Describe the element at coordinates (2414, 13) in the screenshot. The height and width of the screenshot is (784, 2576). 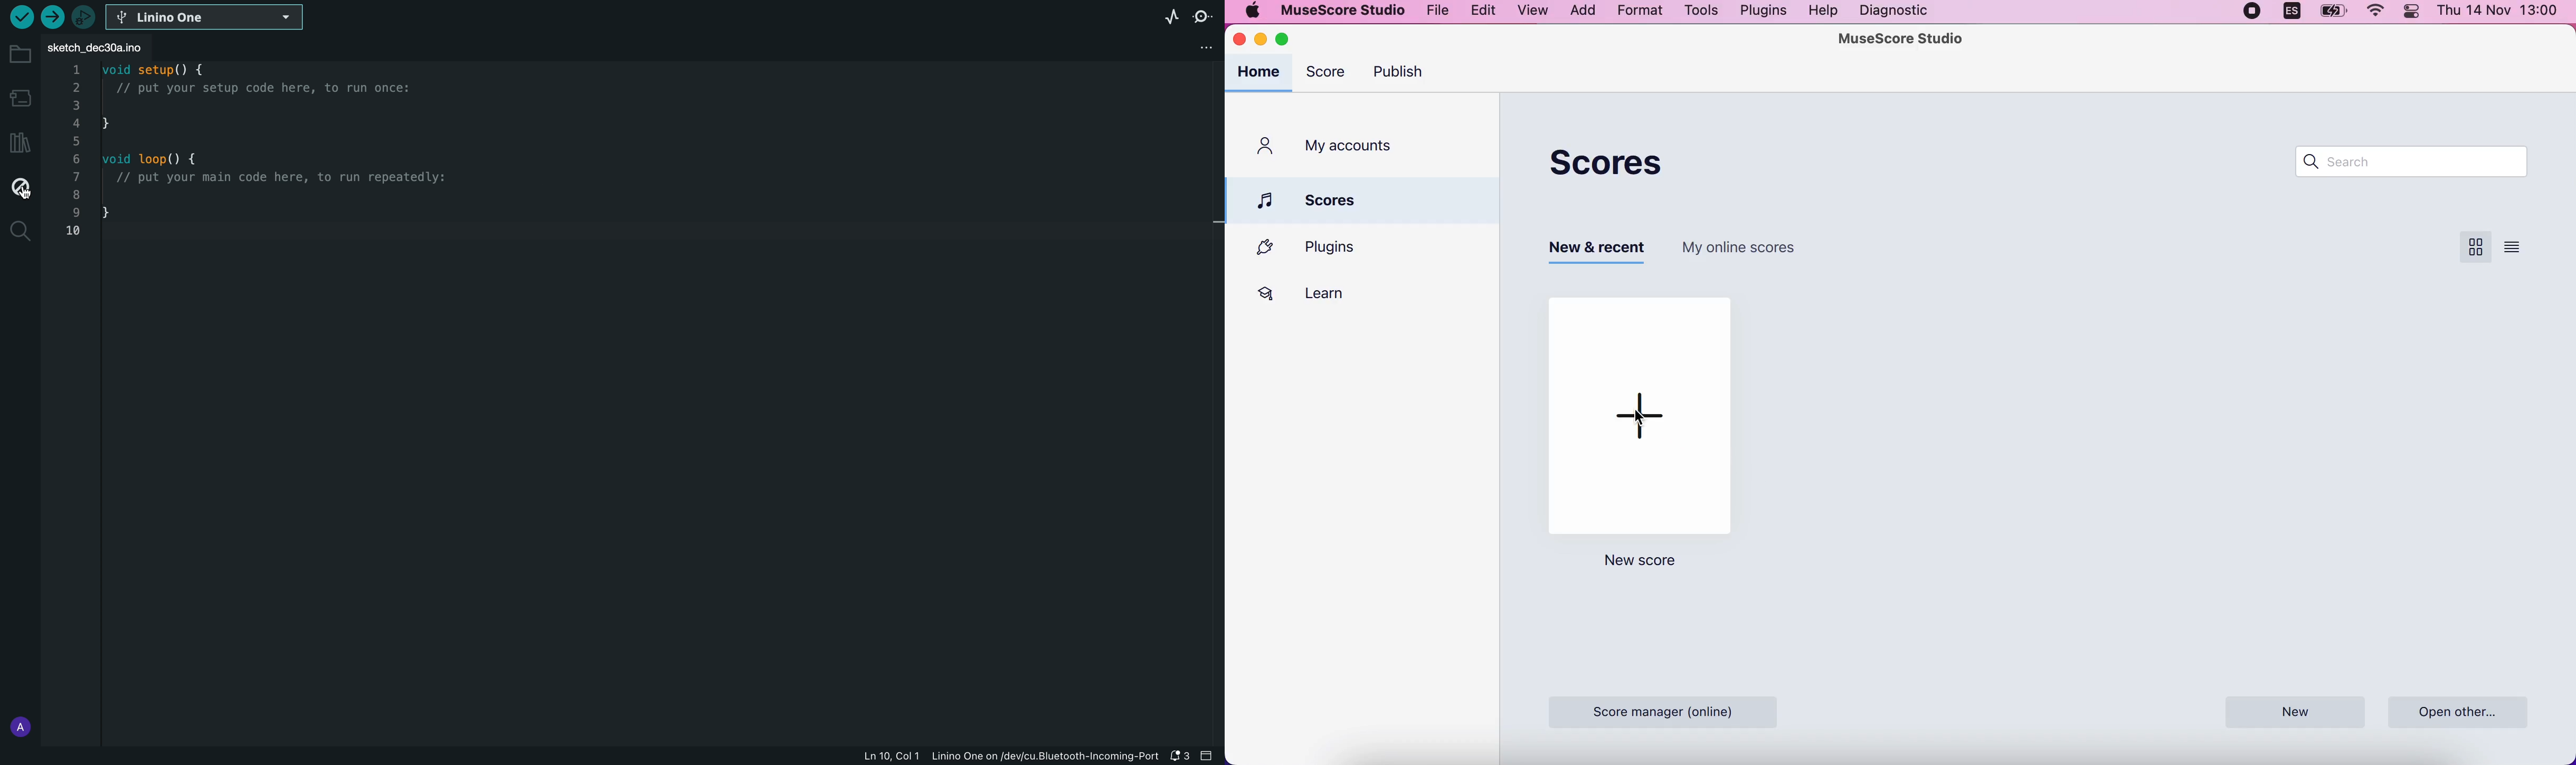
I see `panel control` at that location.